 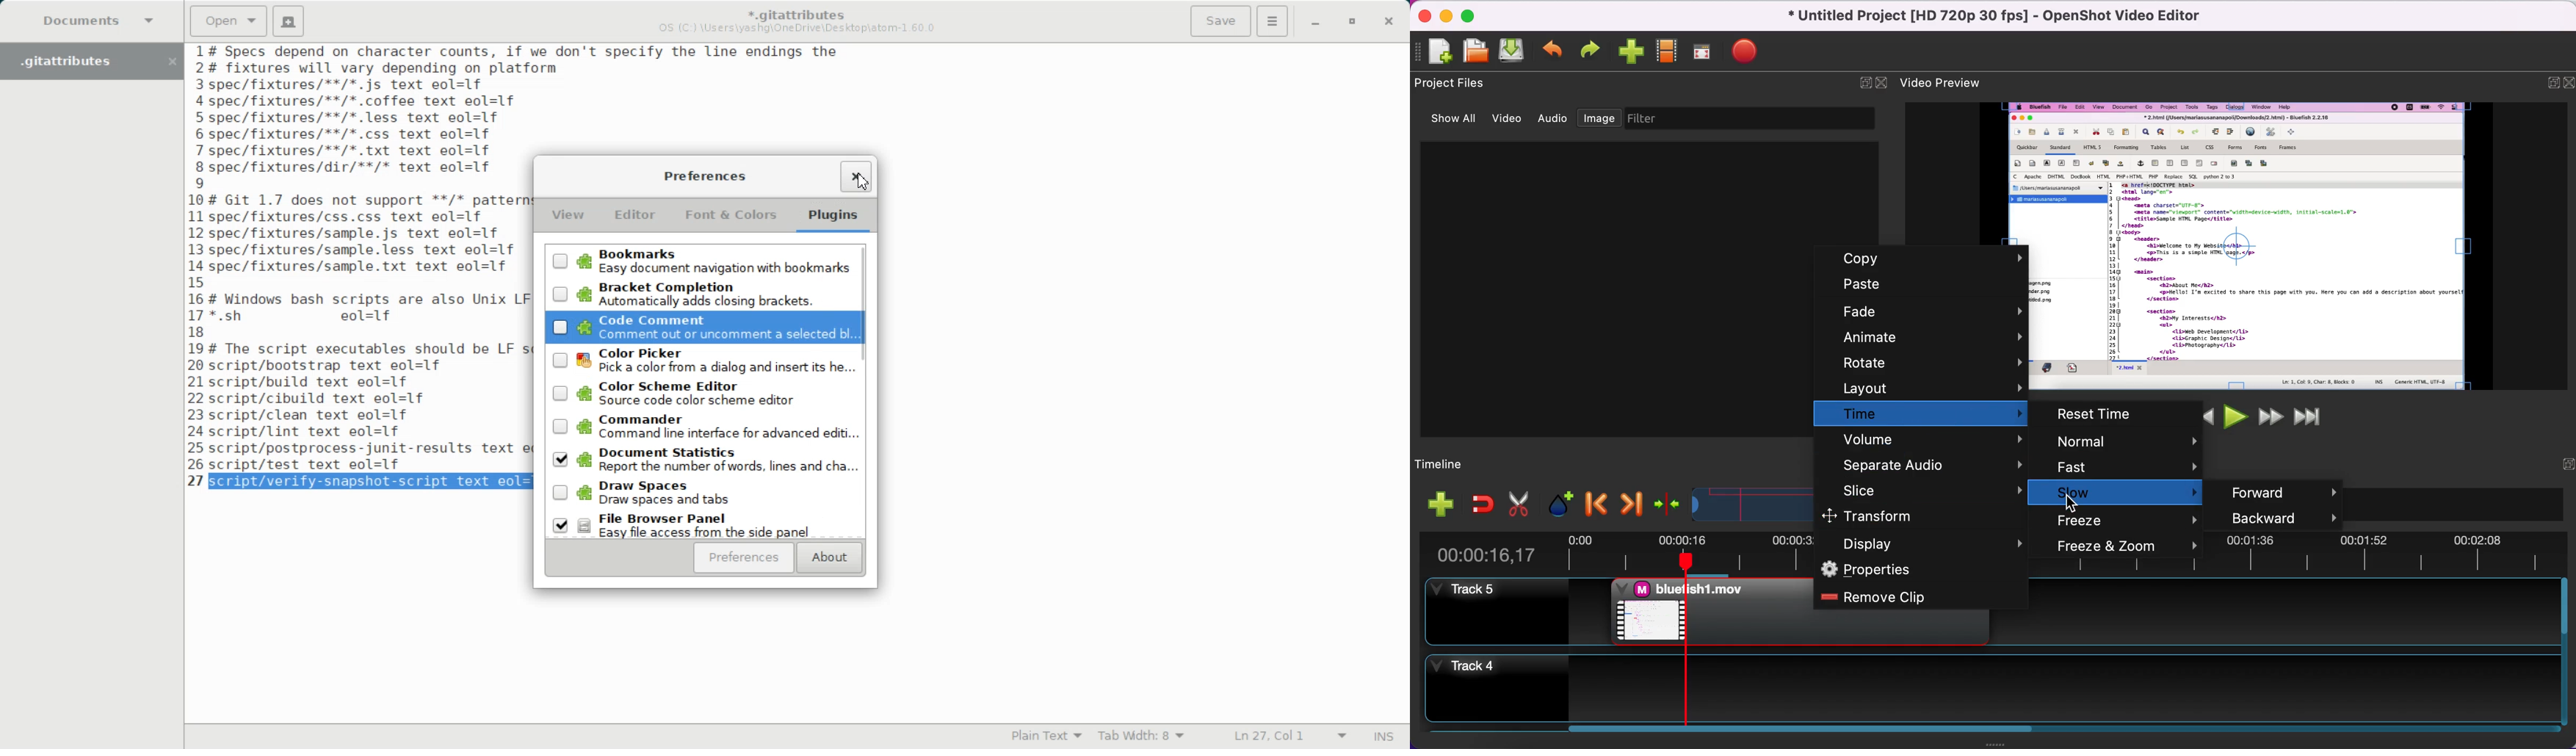 I want to click on Hamburger Settings, so click(x=1273, y=21).